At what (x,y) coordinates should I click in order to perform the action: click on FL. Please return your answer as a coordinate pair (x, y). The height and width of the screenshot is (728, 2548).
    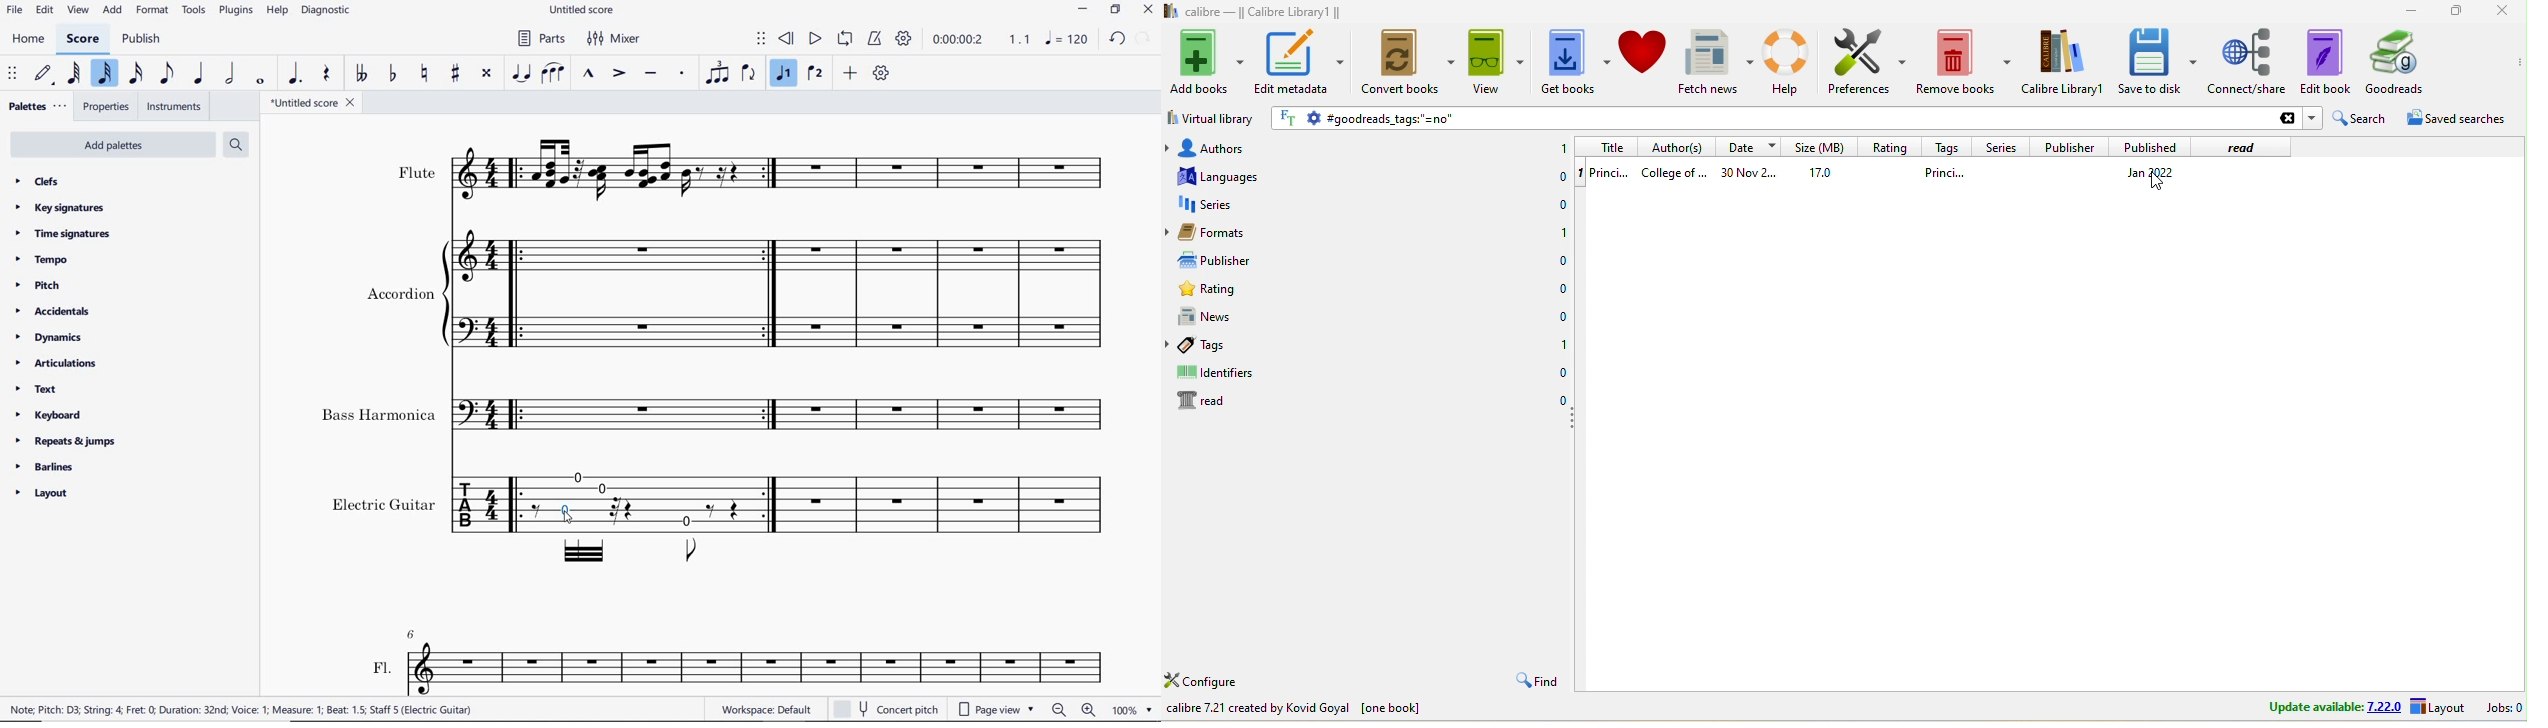
    Looking at the image, I should click on (743, 662).